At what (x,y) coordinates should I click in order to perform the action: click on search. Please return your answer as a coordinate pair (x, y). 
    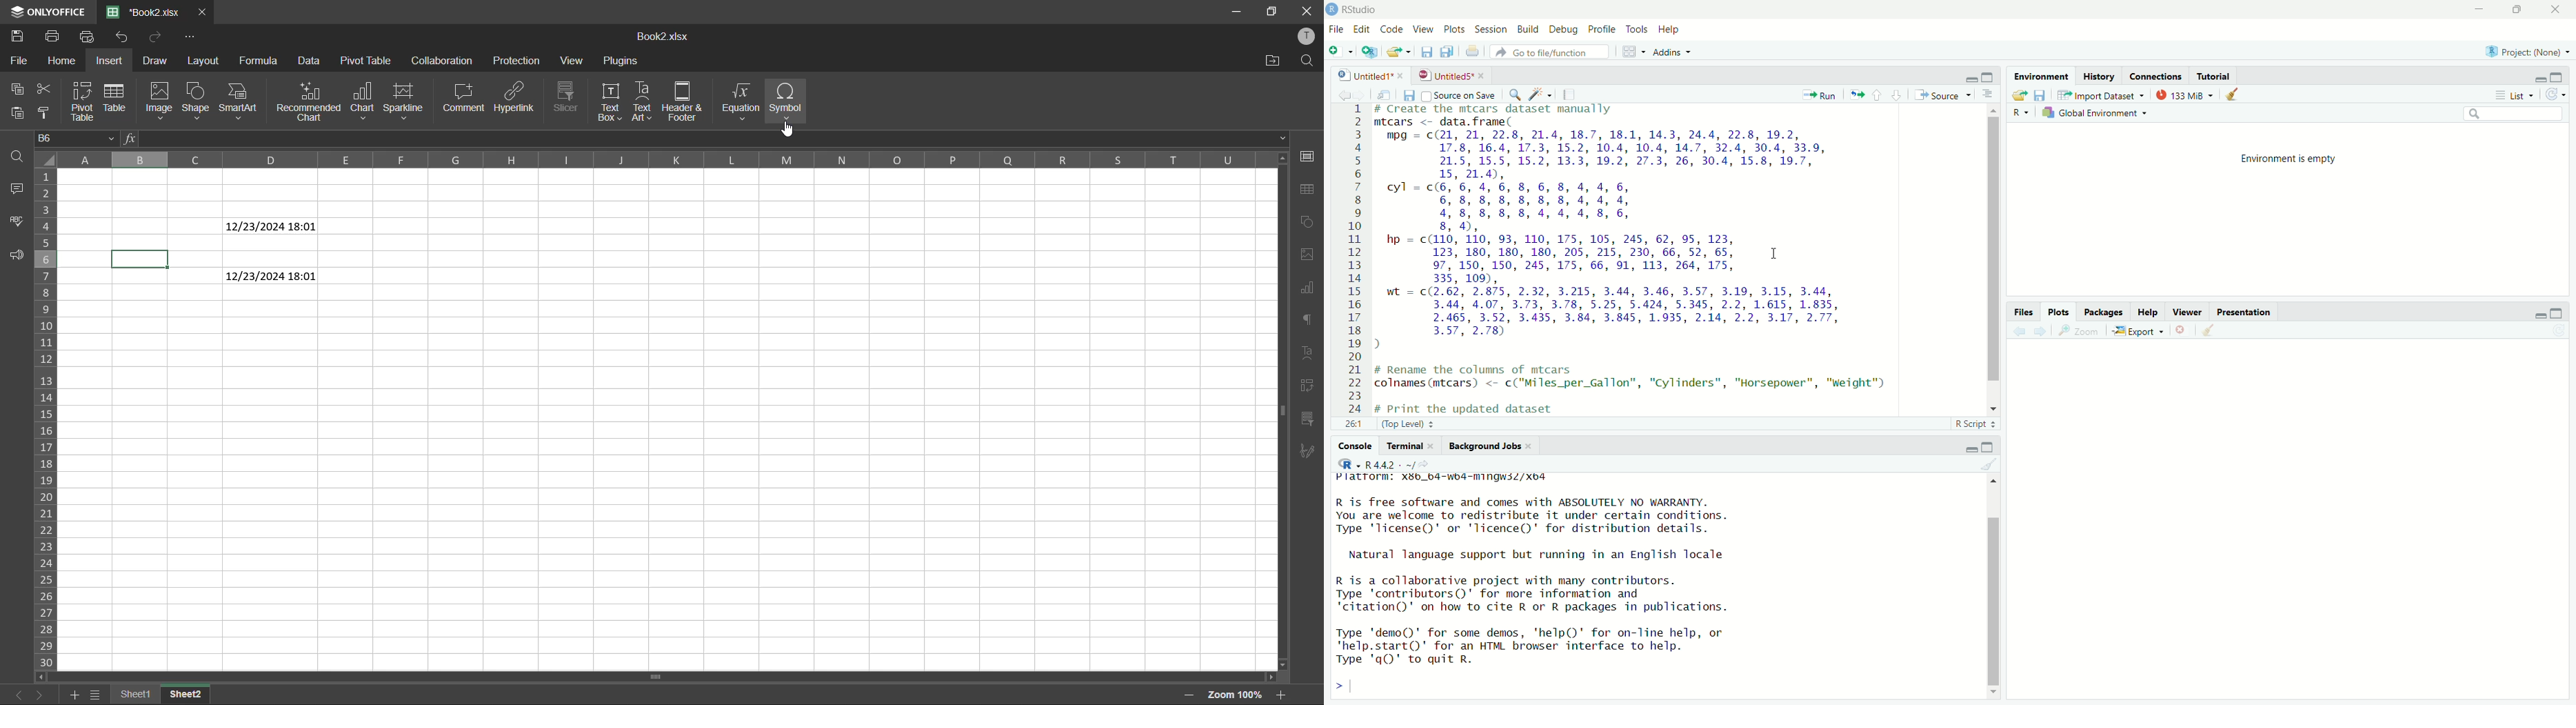
    Looking at the image, I should click on (1512, 93).